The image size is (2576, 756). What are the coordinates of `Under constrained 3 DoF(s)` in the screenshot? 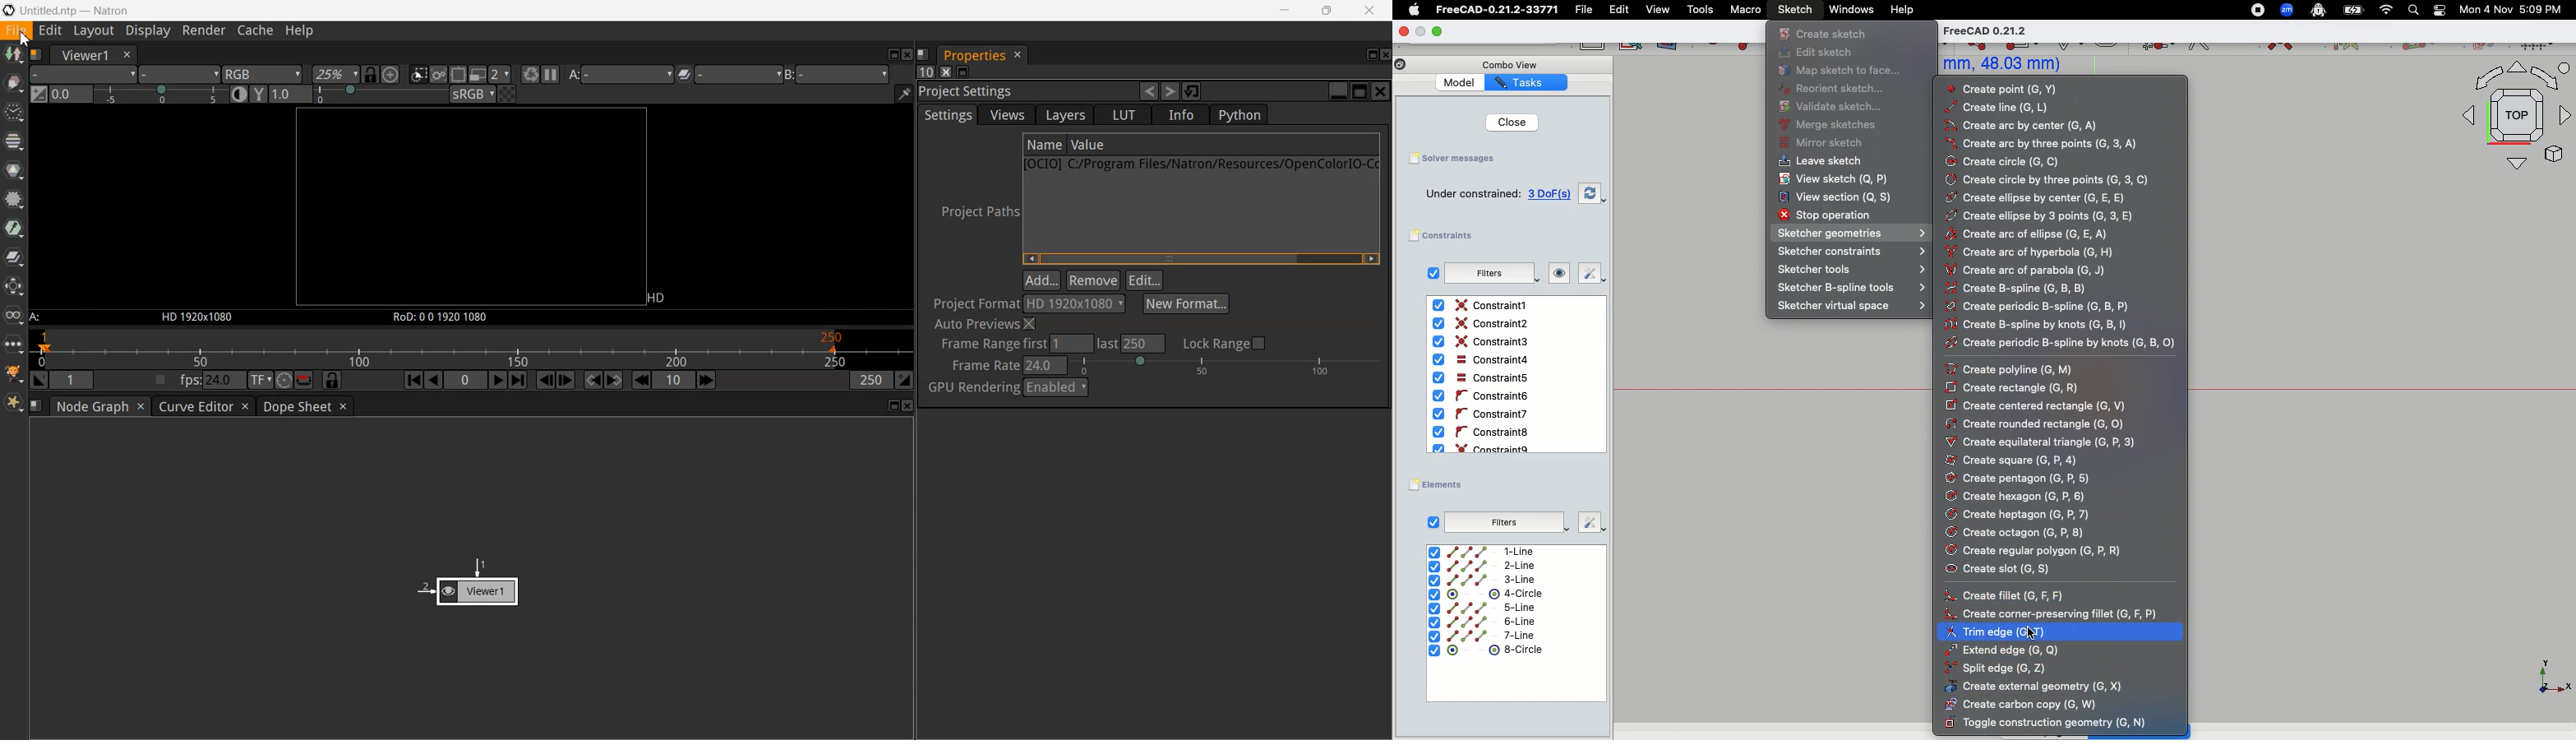 It's located at (1499, 194).